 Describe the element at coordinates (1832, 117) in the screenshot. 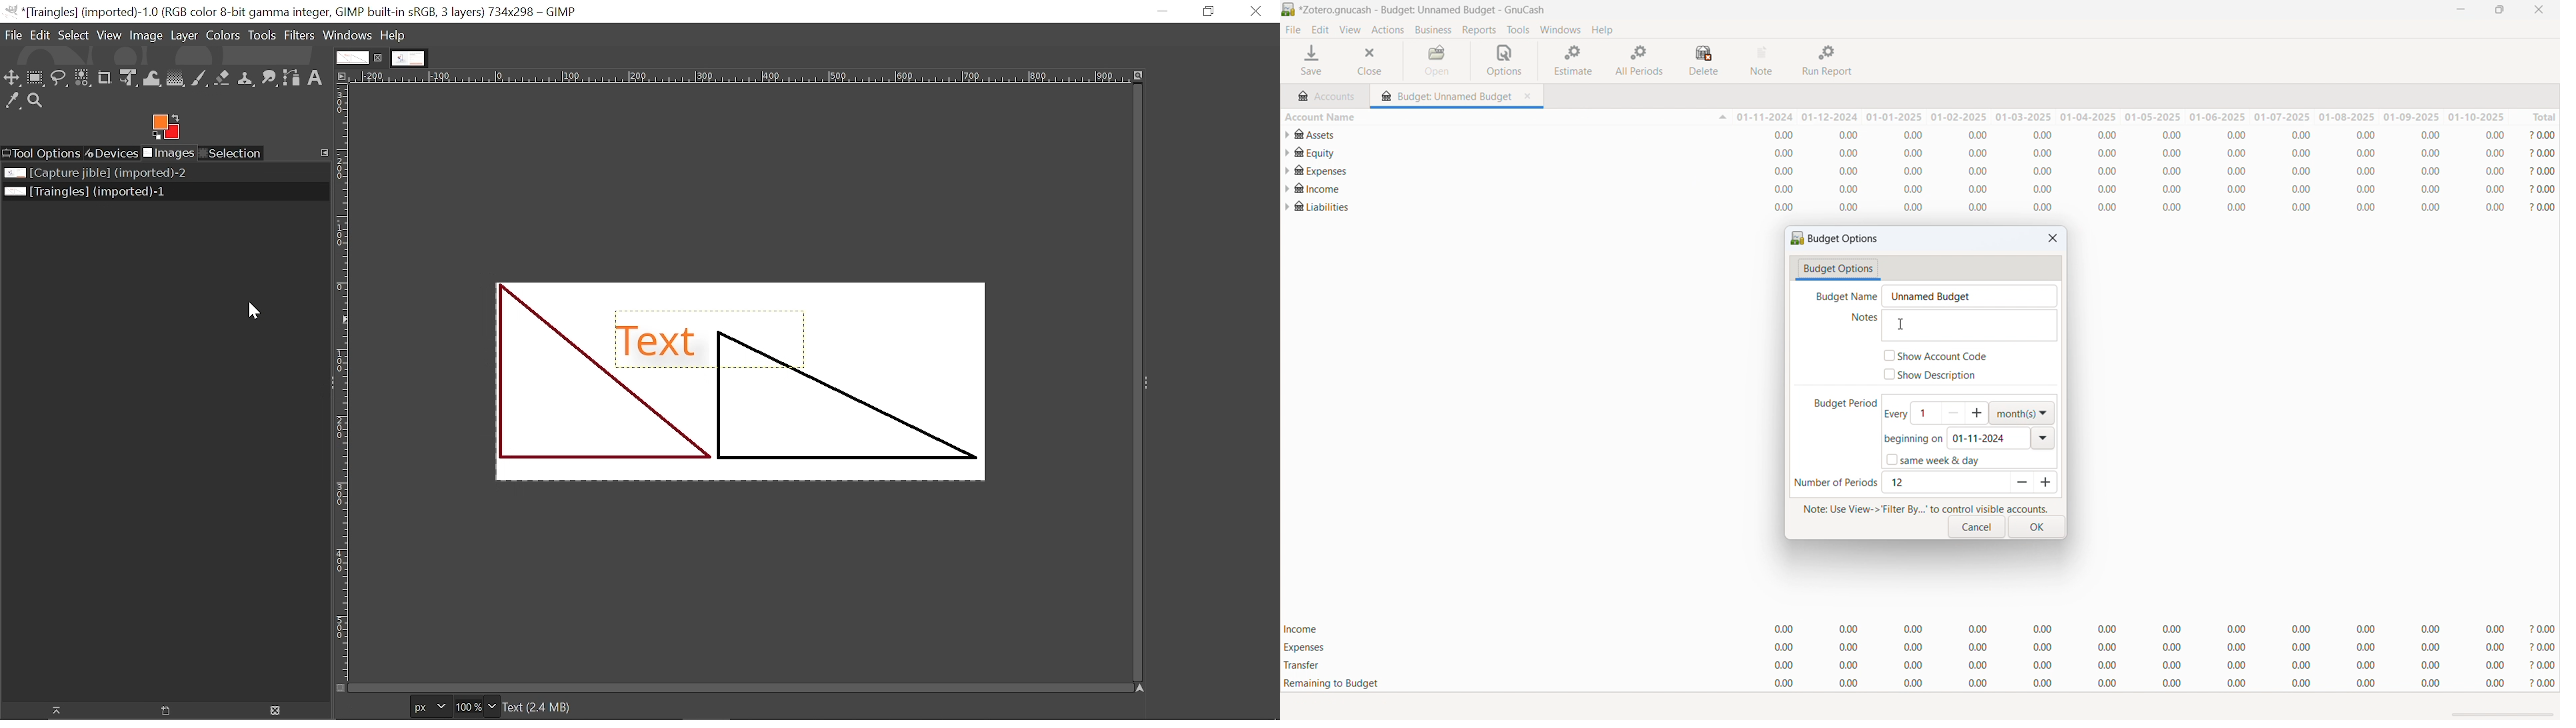

I see `01-12-2024` at that location.